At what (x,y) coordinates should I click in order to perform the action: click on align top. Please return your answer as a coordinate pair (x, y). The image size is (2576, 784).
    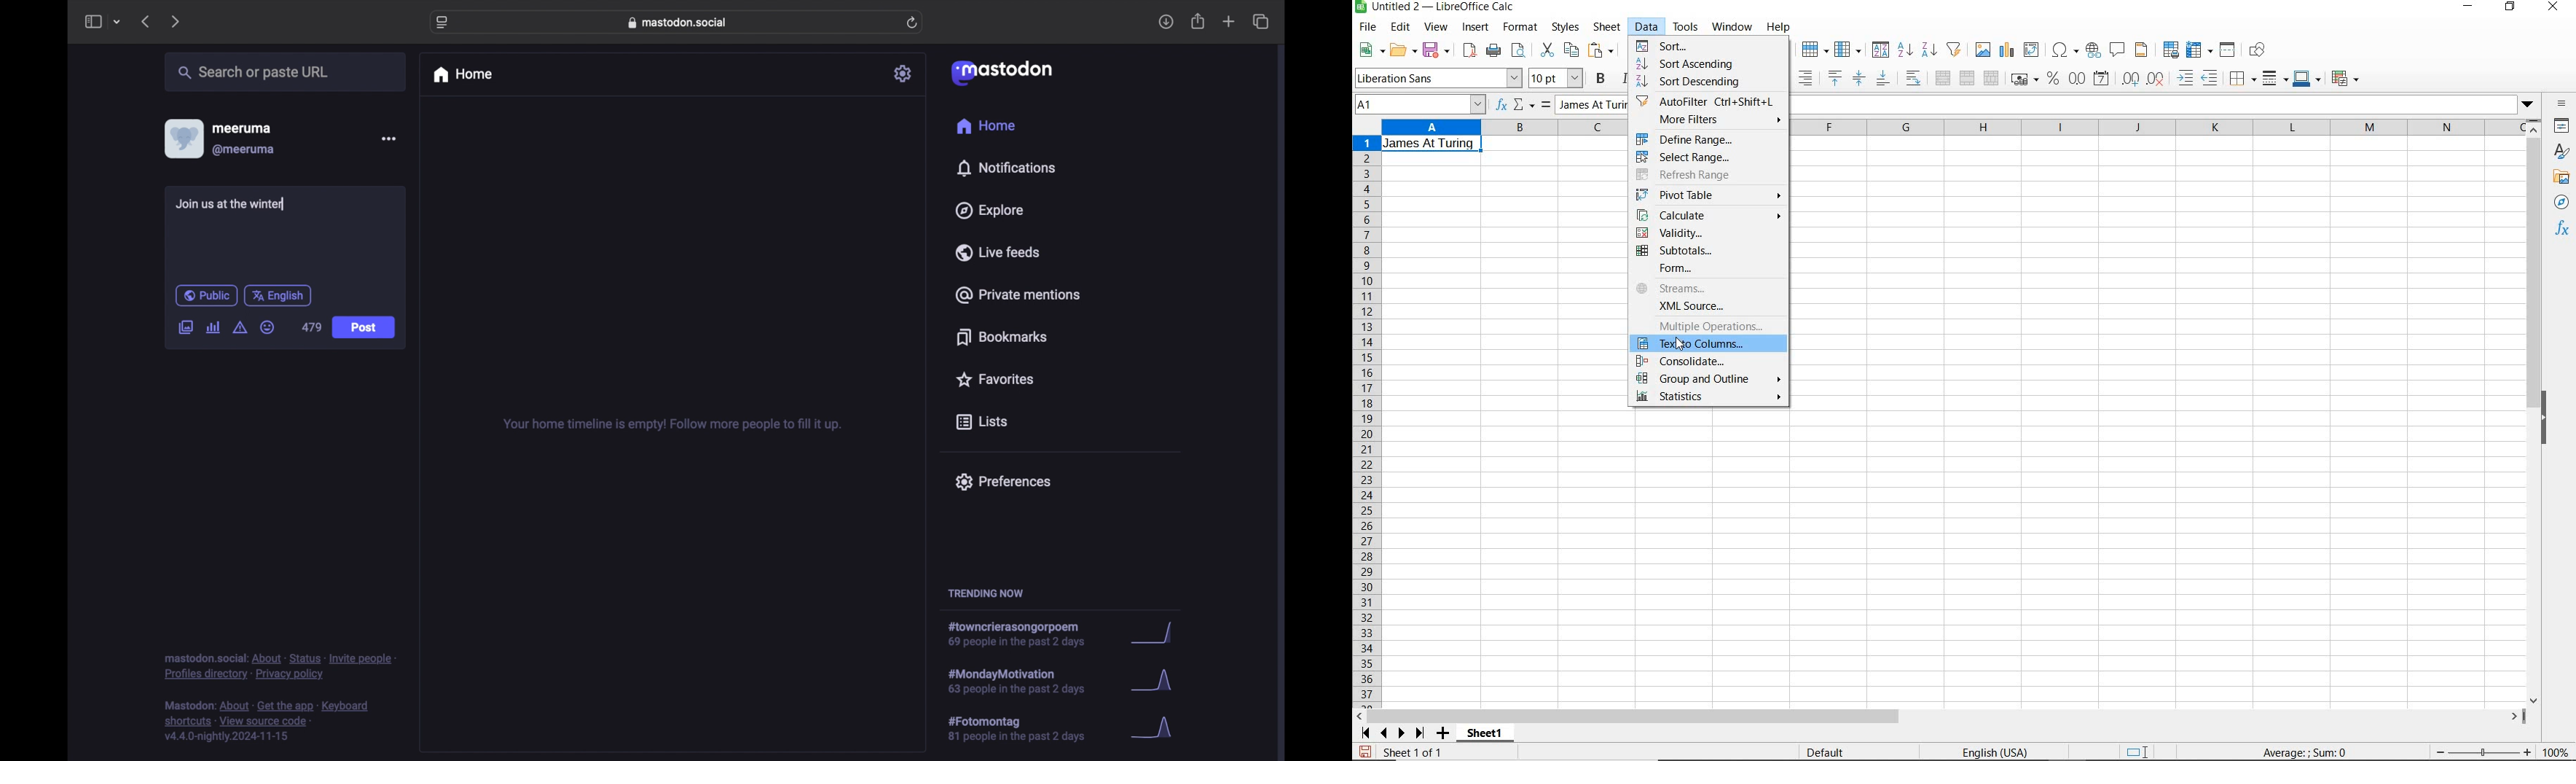
    Looking at the image, I should click on (1834, 78).